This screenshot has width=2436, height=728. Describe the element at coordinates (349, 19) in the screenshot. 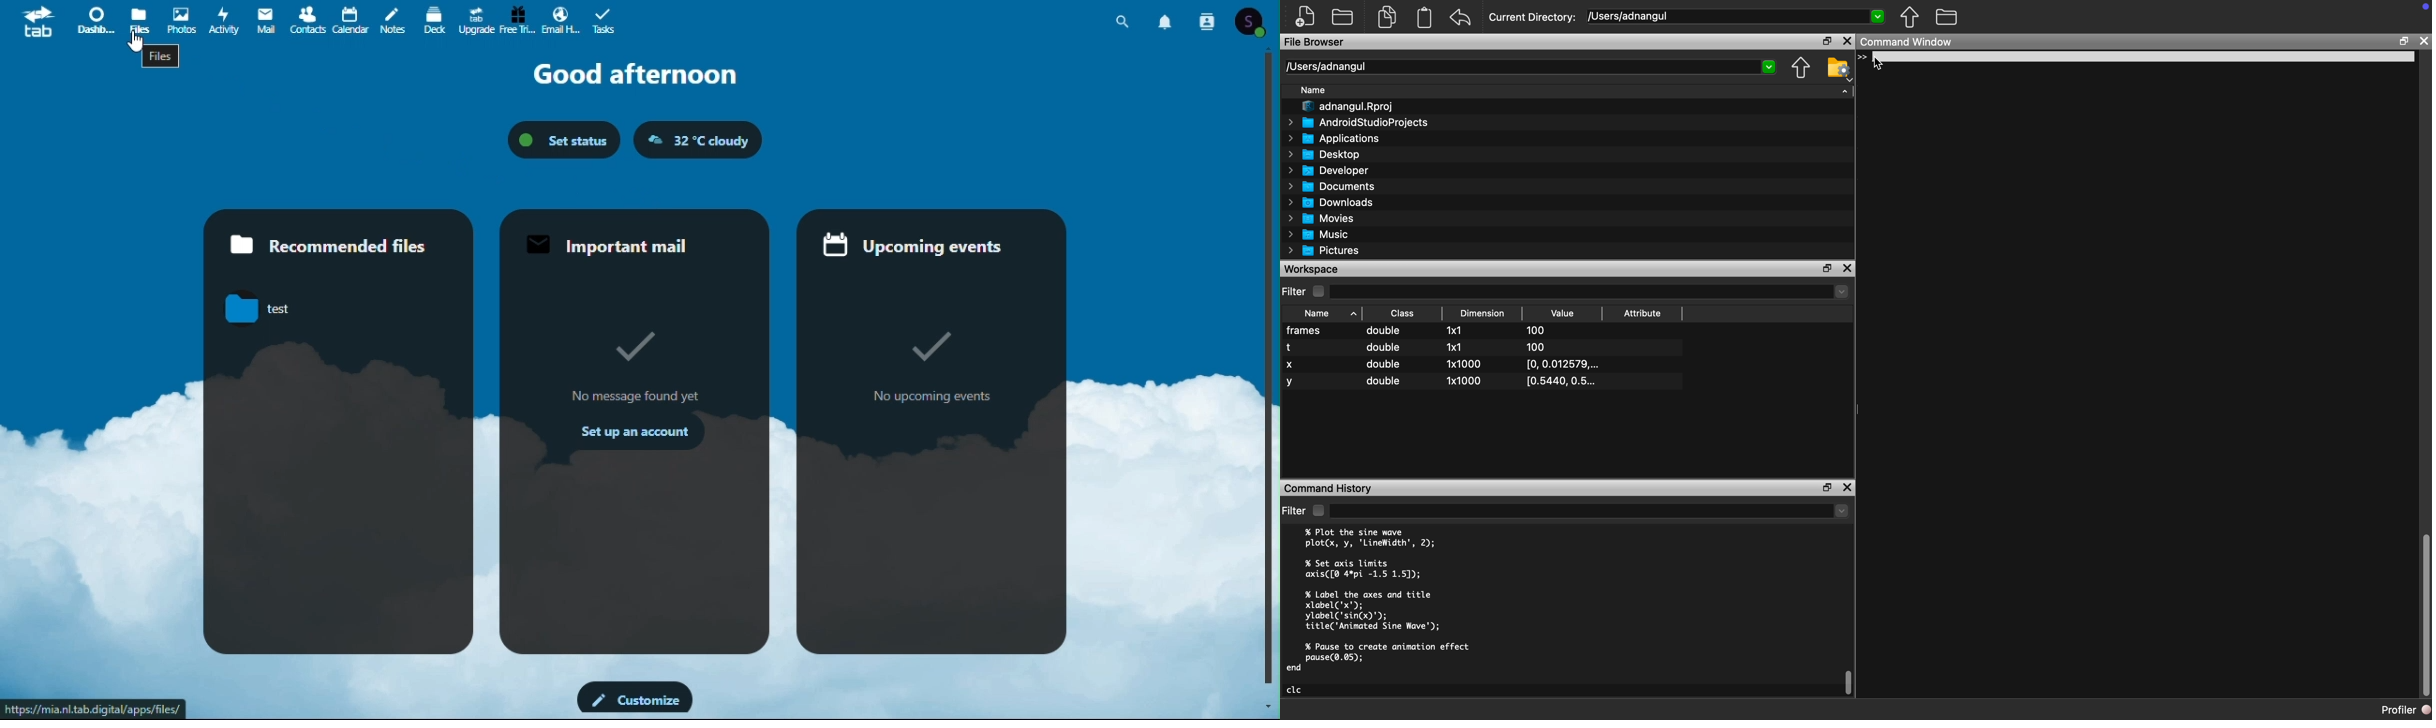

I see `calendar` at that location.